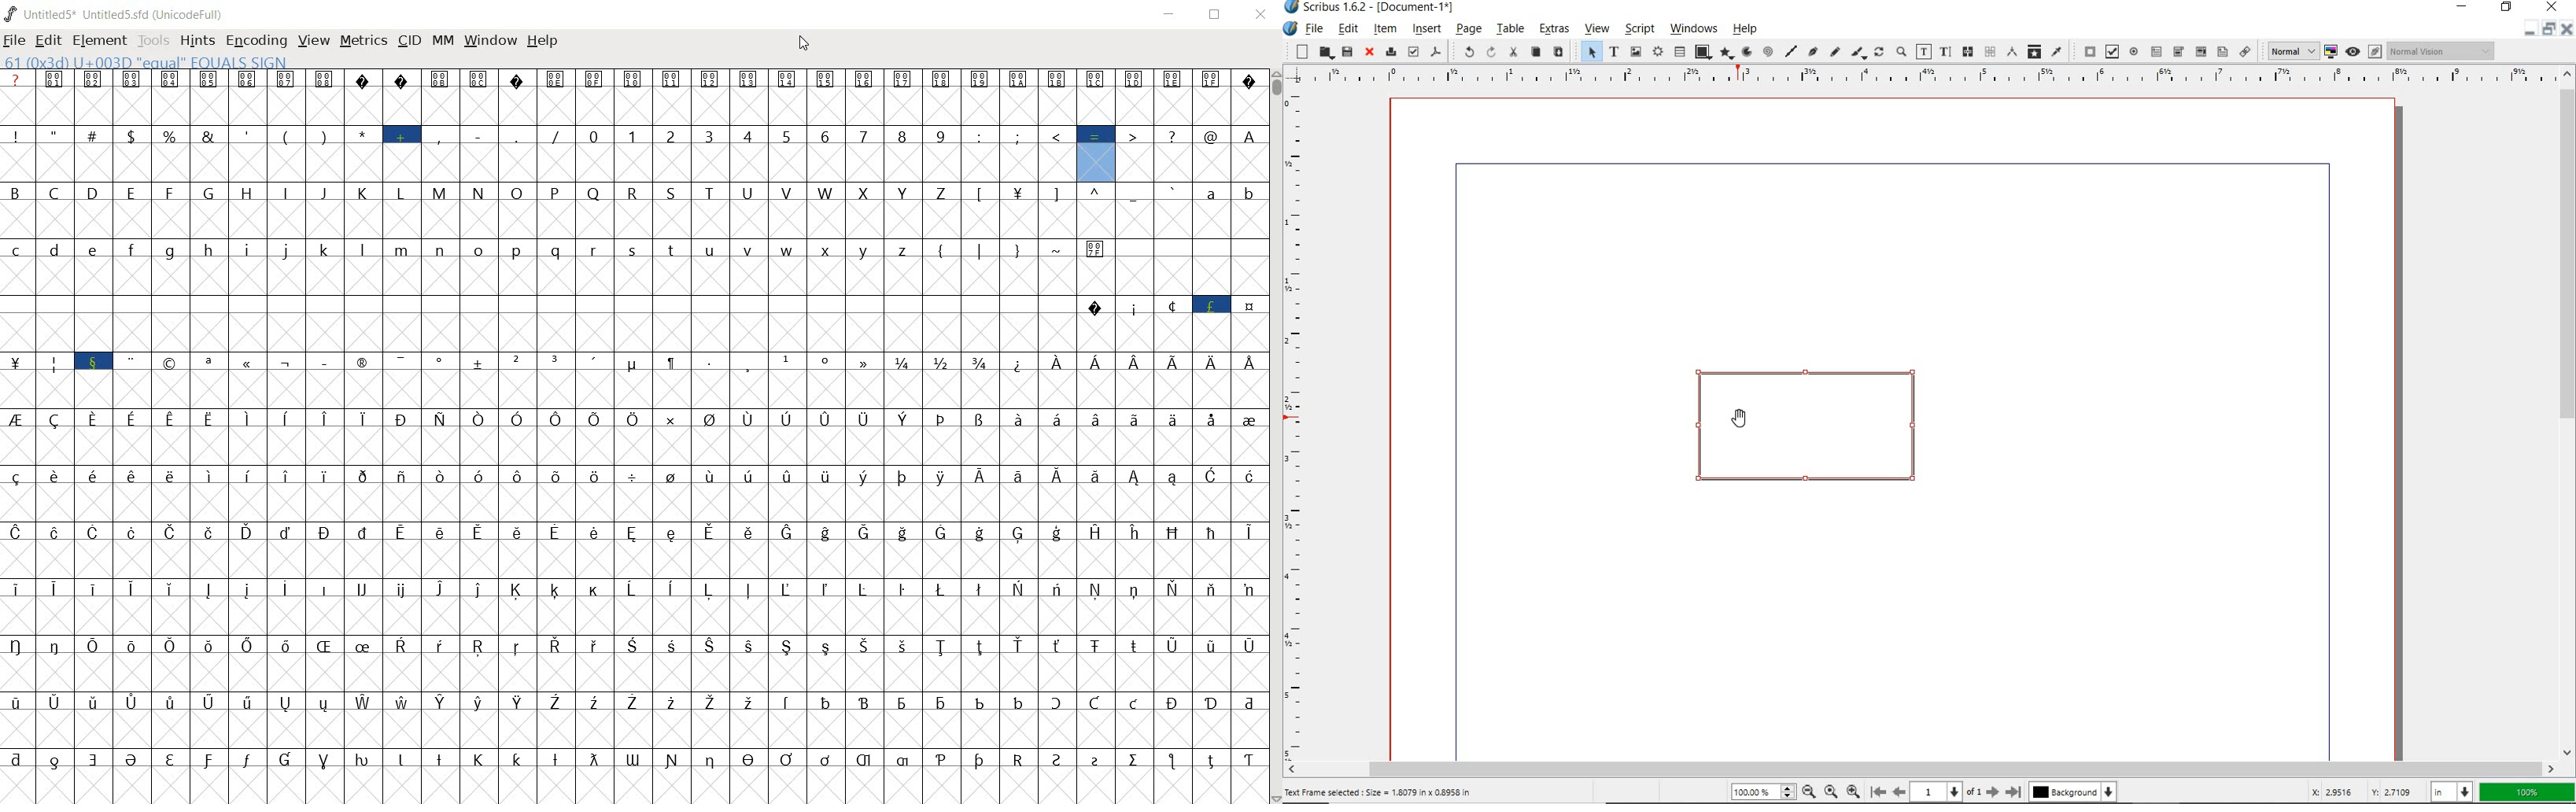 The image size is (2576, 812). I want to click on copy item properties, so click(2033, 51).